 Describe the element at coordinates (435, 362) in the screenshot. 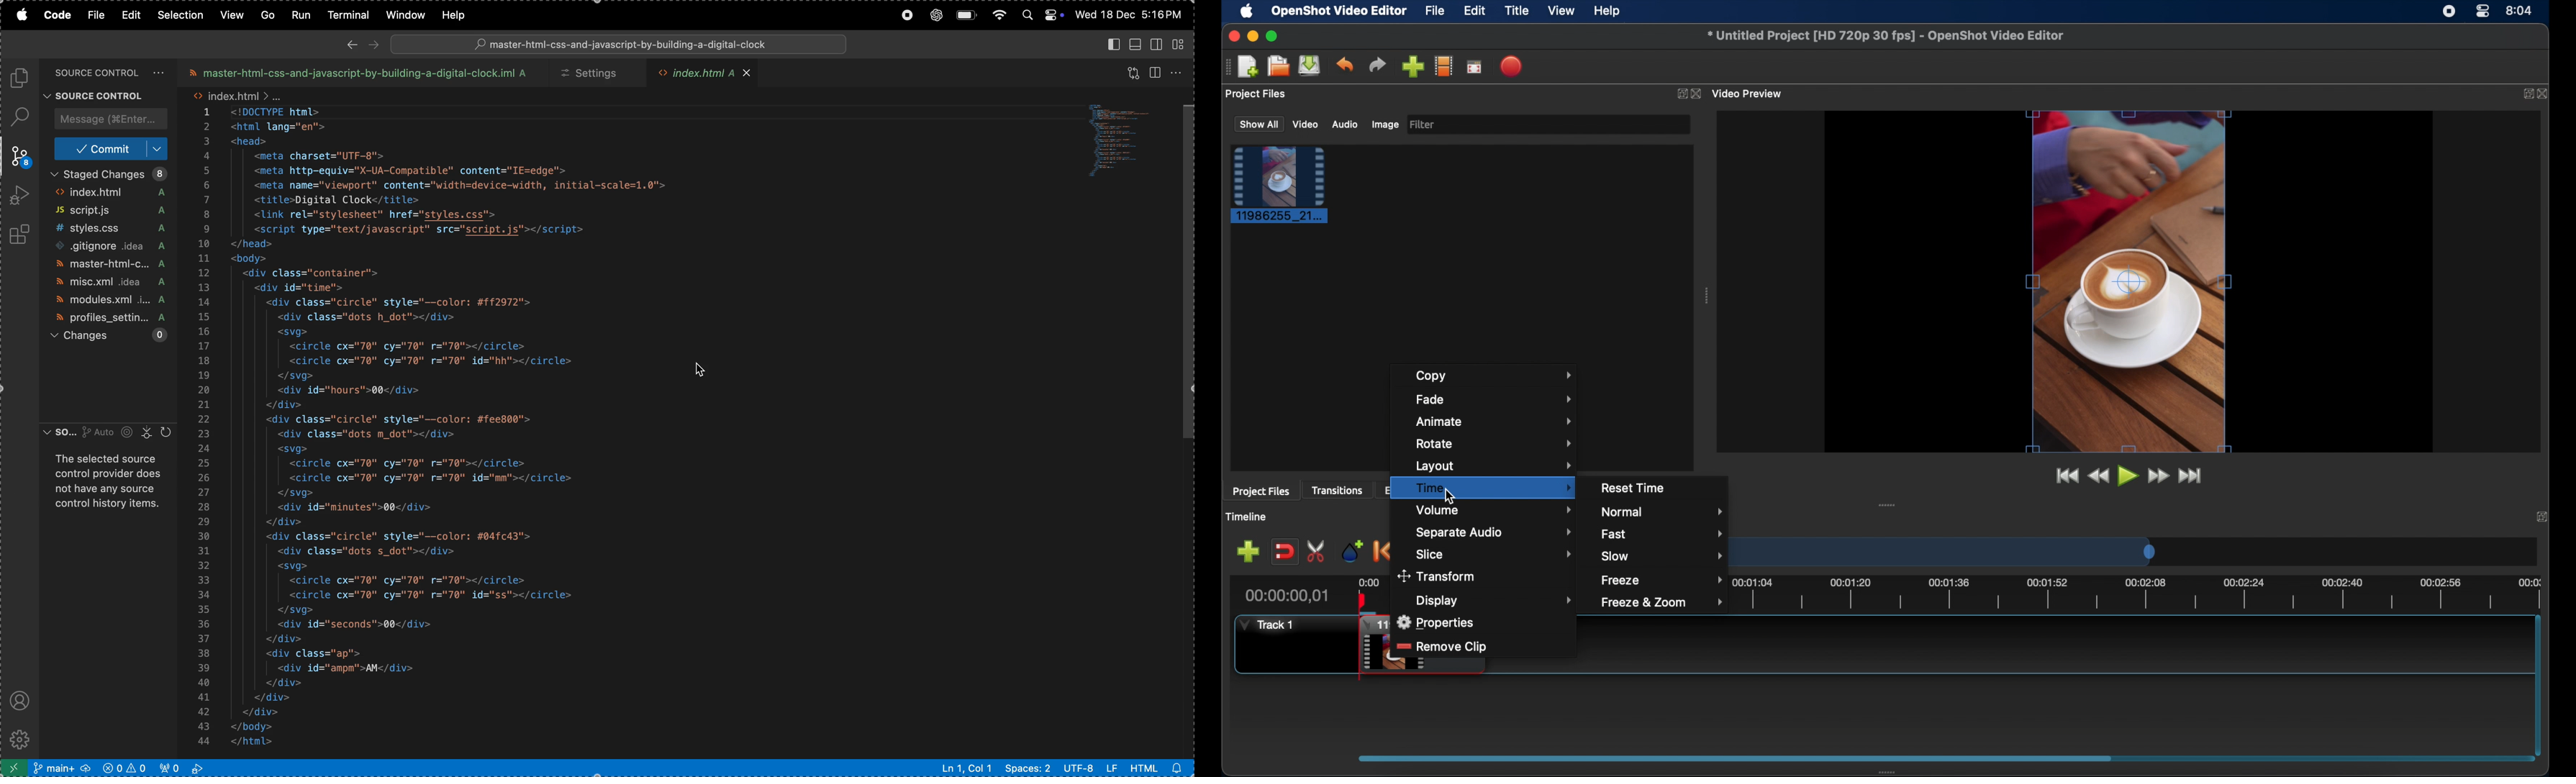

I see `<circle cx="70" cy="70" r="70" id="hh"></circle>` at that location.